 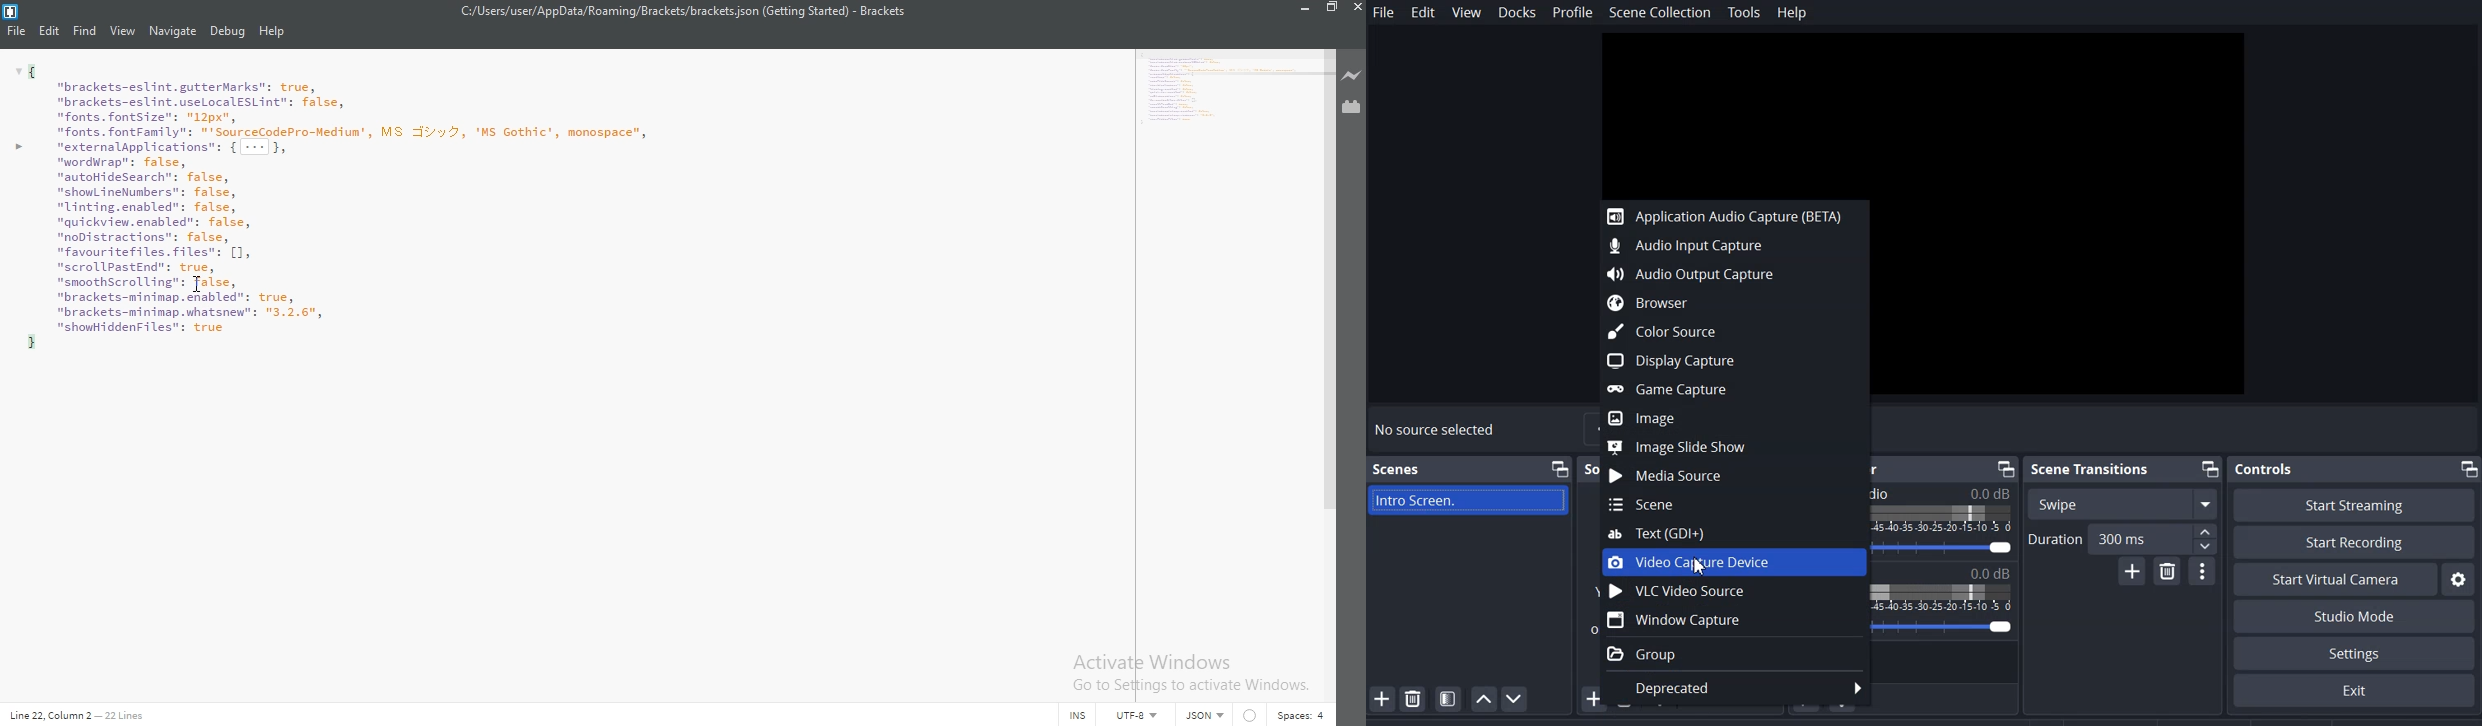 I want to click on Video Capture Device, so click(x=1725, y=563).